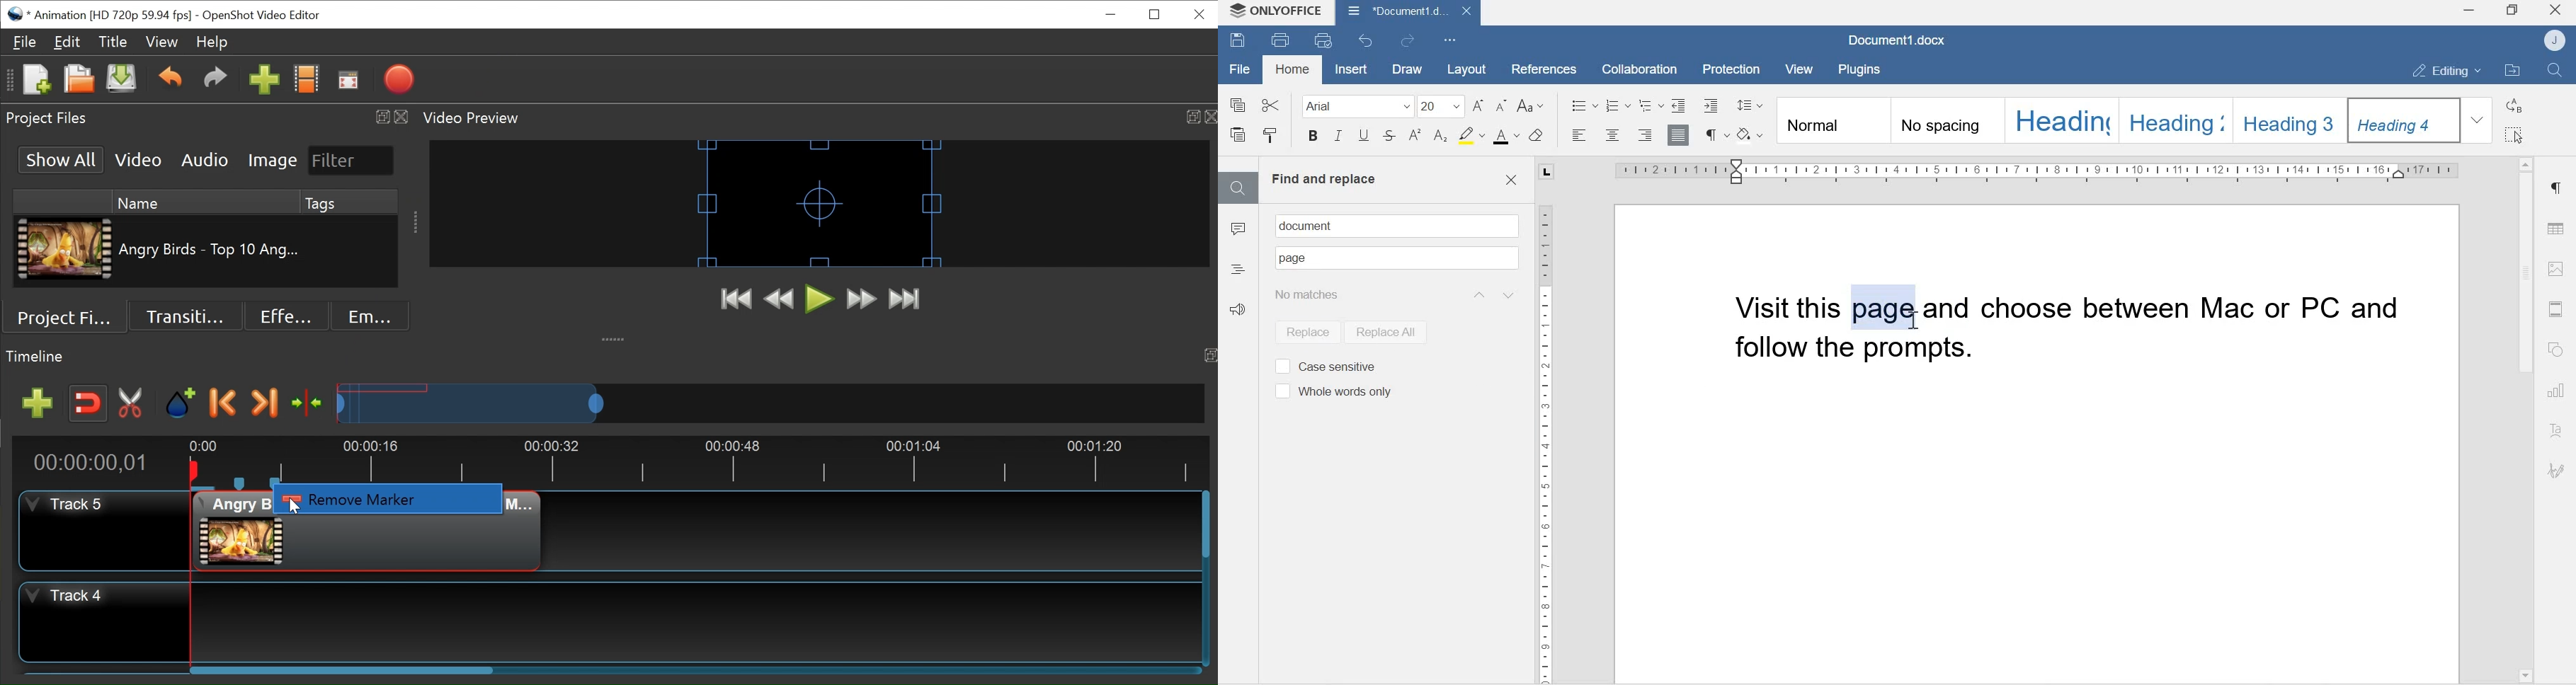  Describe the element at coordinates (1240, 69) in the screenshot. I see `File` at that location.